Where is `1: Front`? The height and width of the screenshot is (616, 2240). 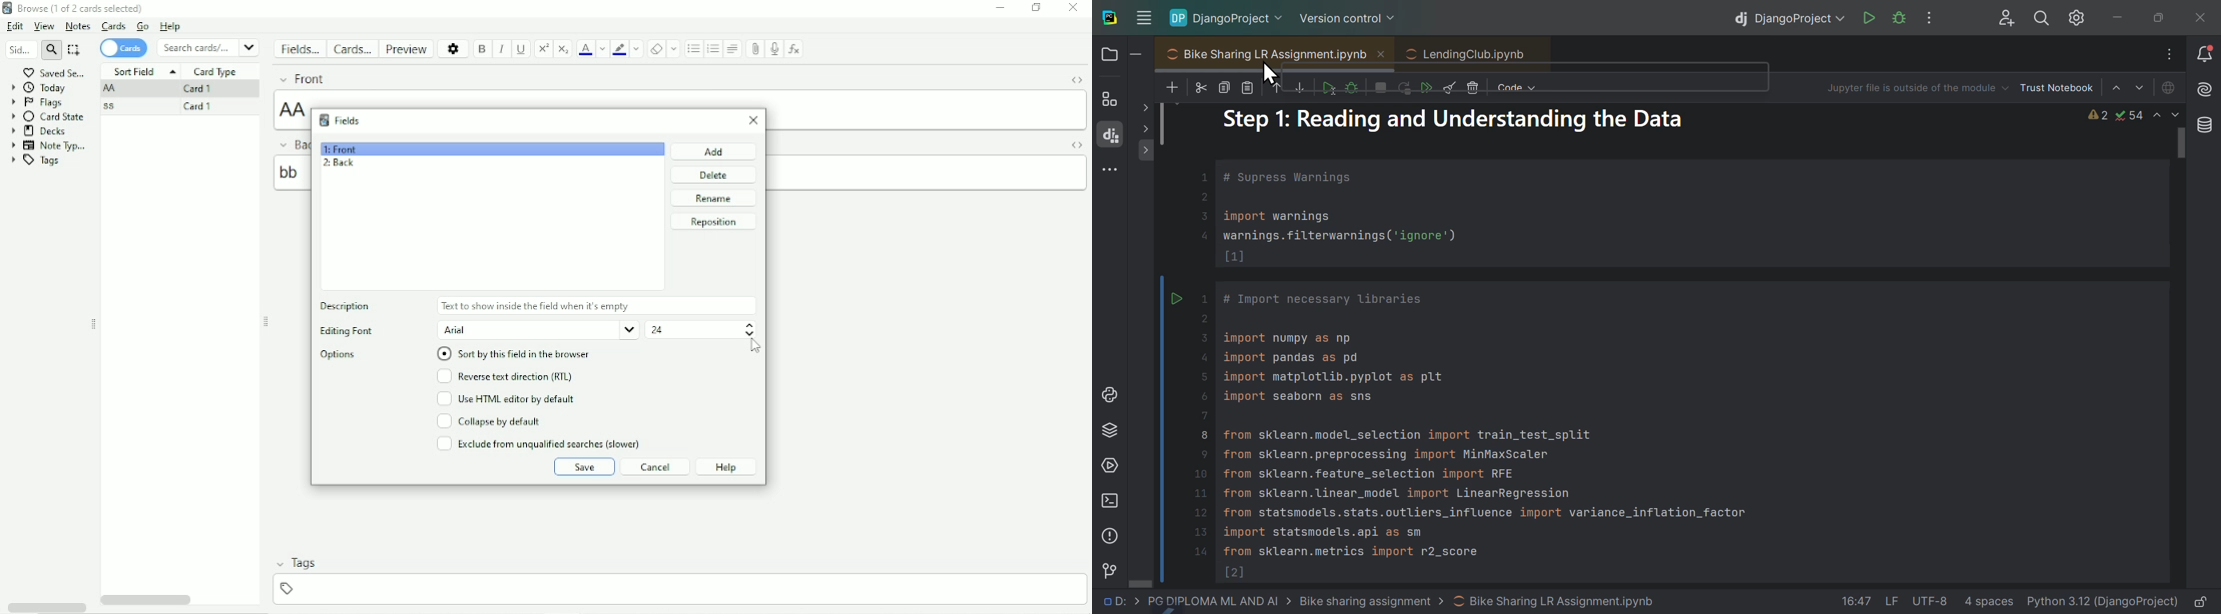 1: Front is located at coordinates (341, 149).